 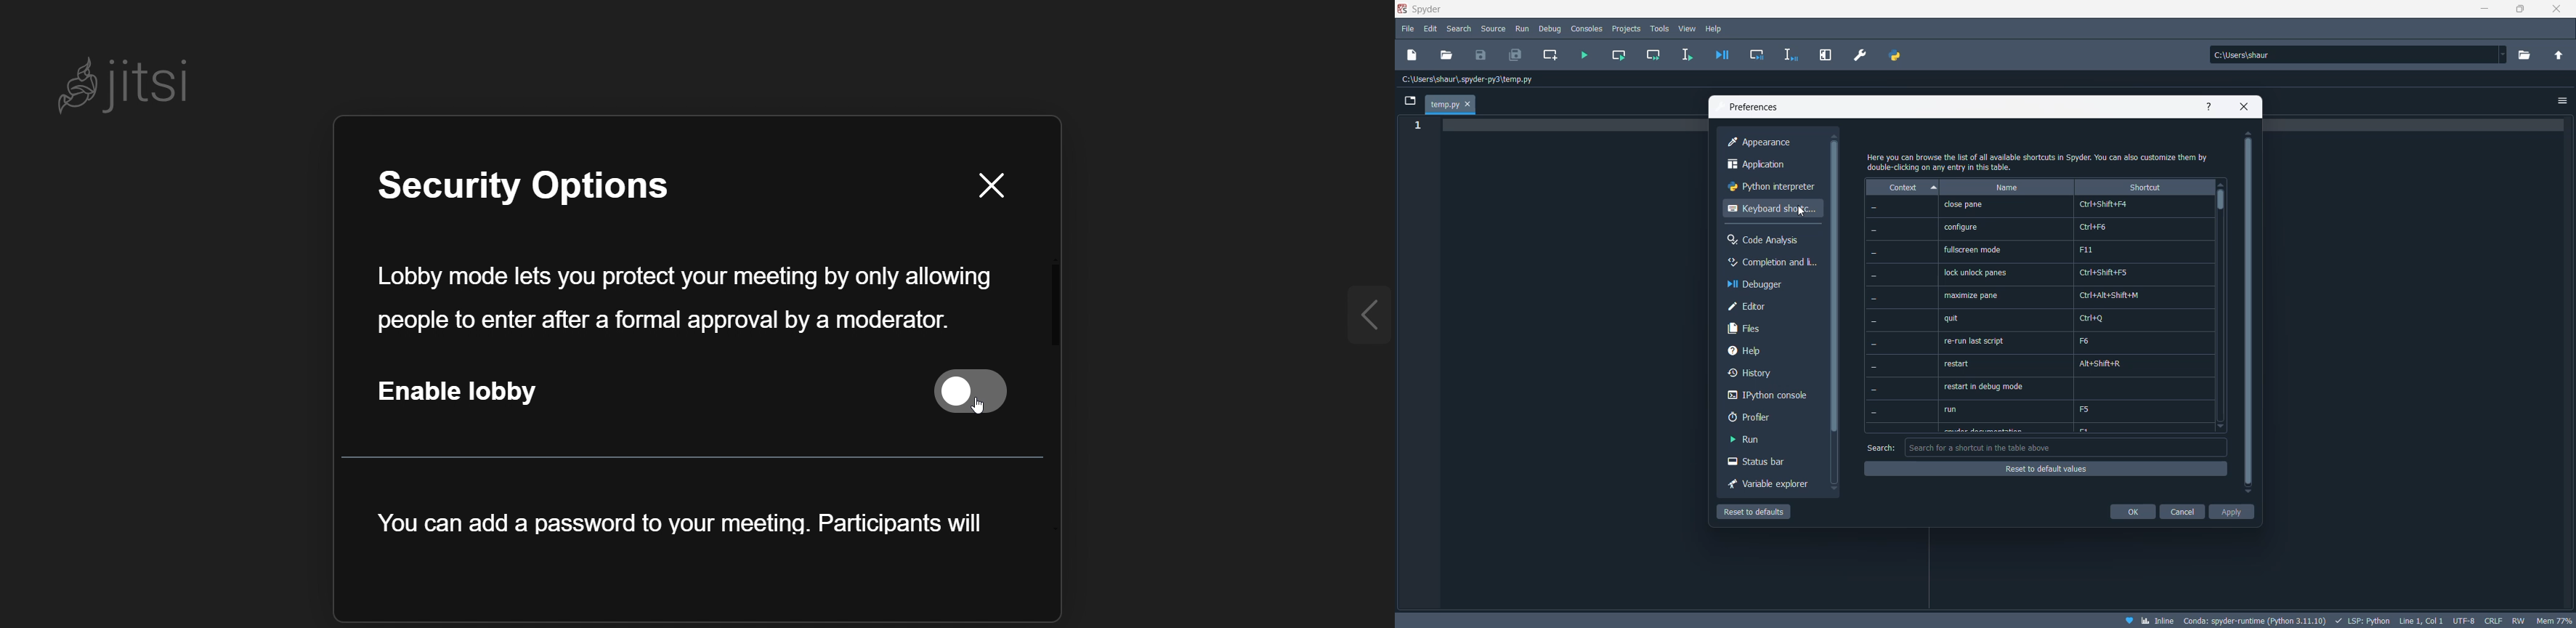 What do you see at coordinates (1551, 29) in the screenshot?
I see `debug` at bounding box center [1551, 29].